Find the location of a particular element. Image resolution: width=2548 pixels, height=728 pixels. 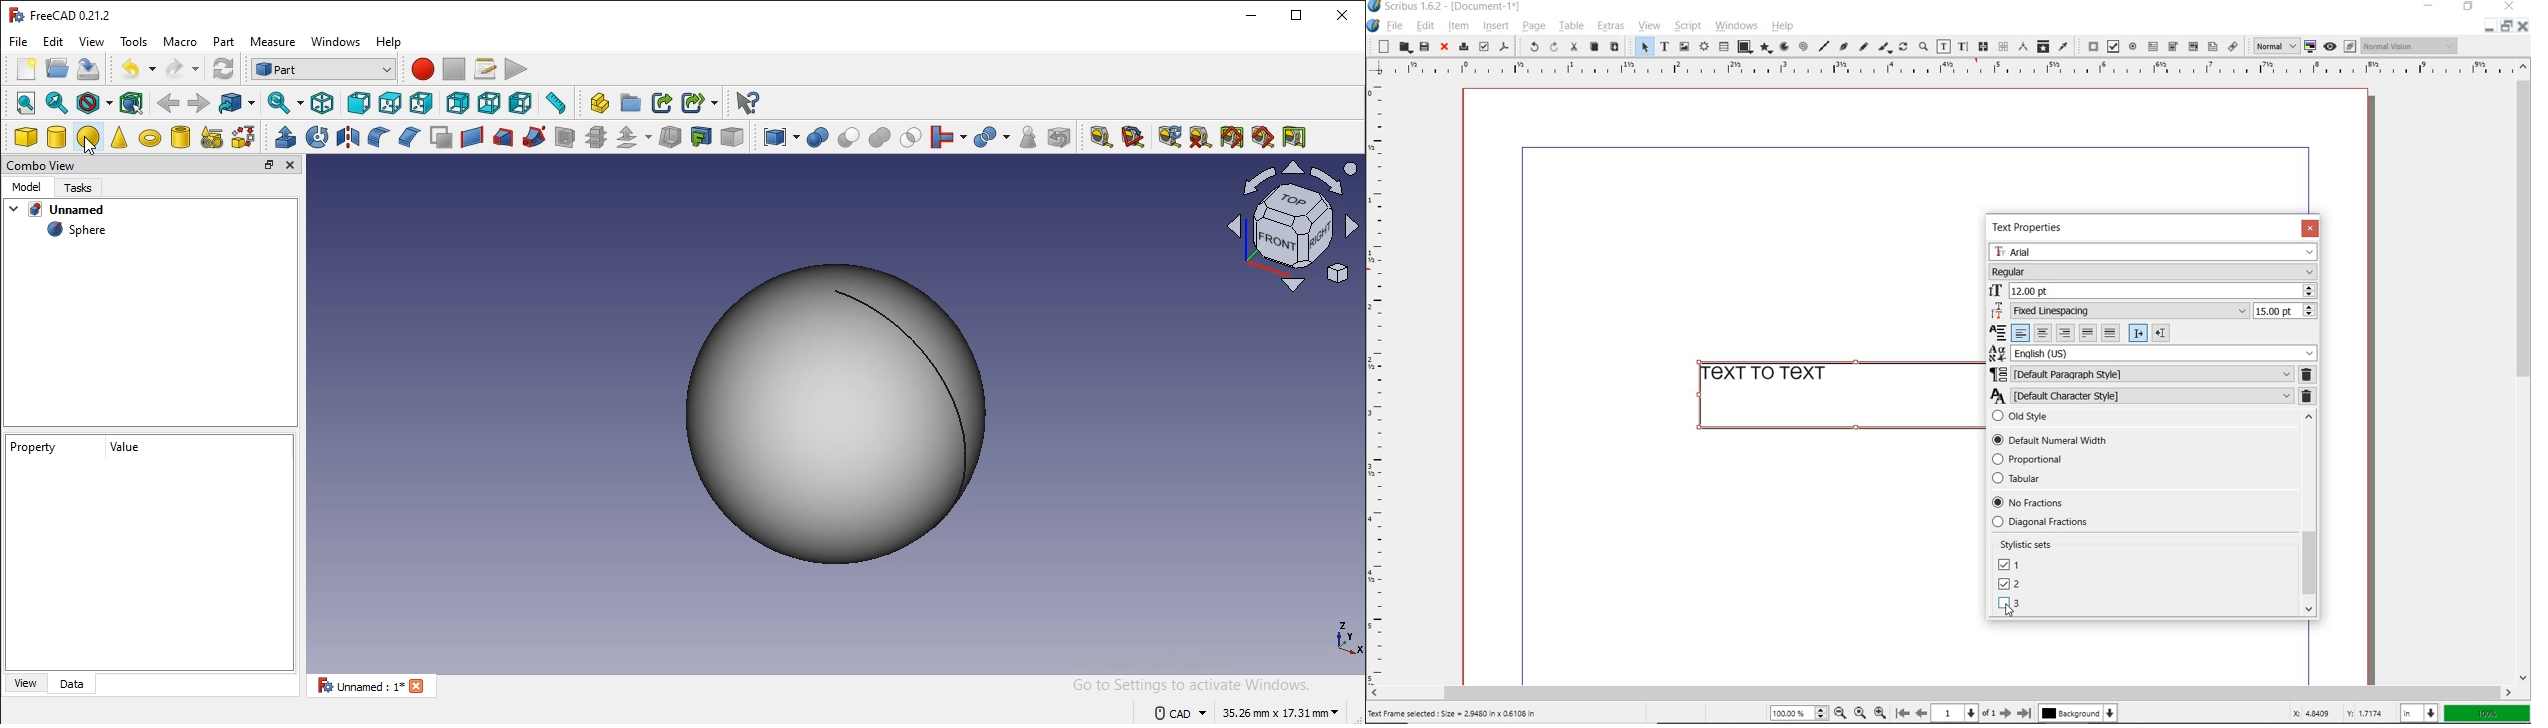

sphere is located at coordinates (78, 231).